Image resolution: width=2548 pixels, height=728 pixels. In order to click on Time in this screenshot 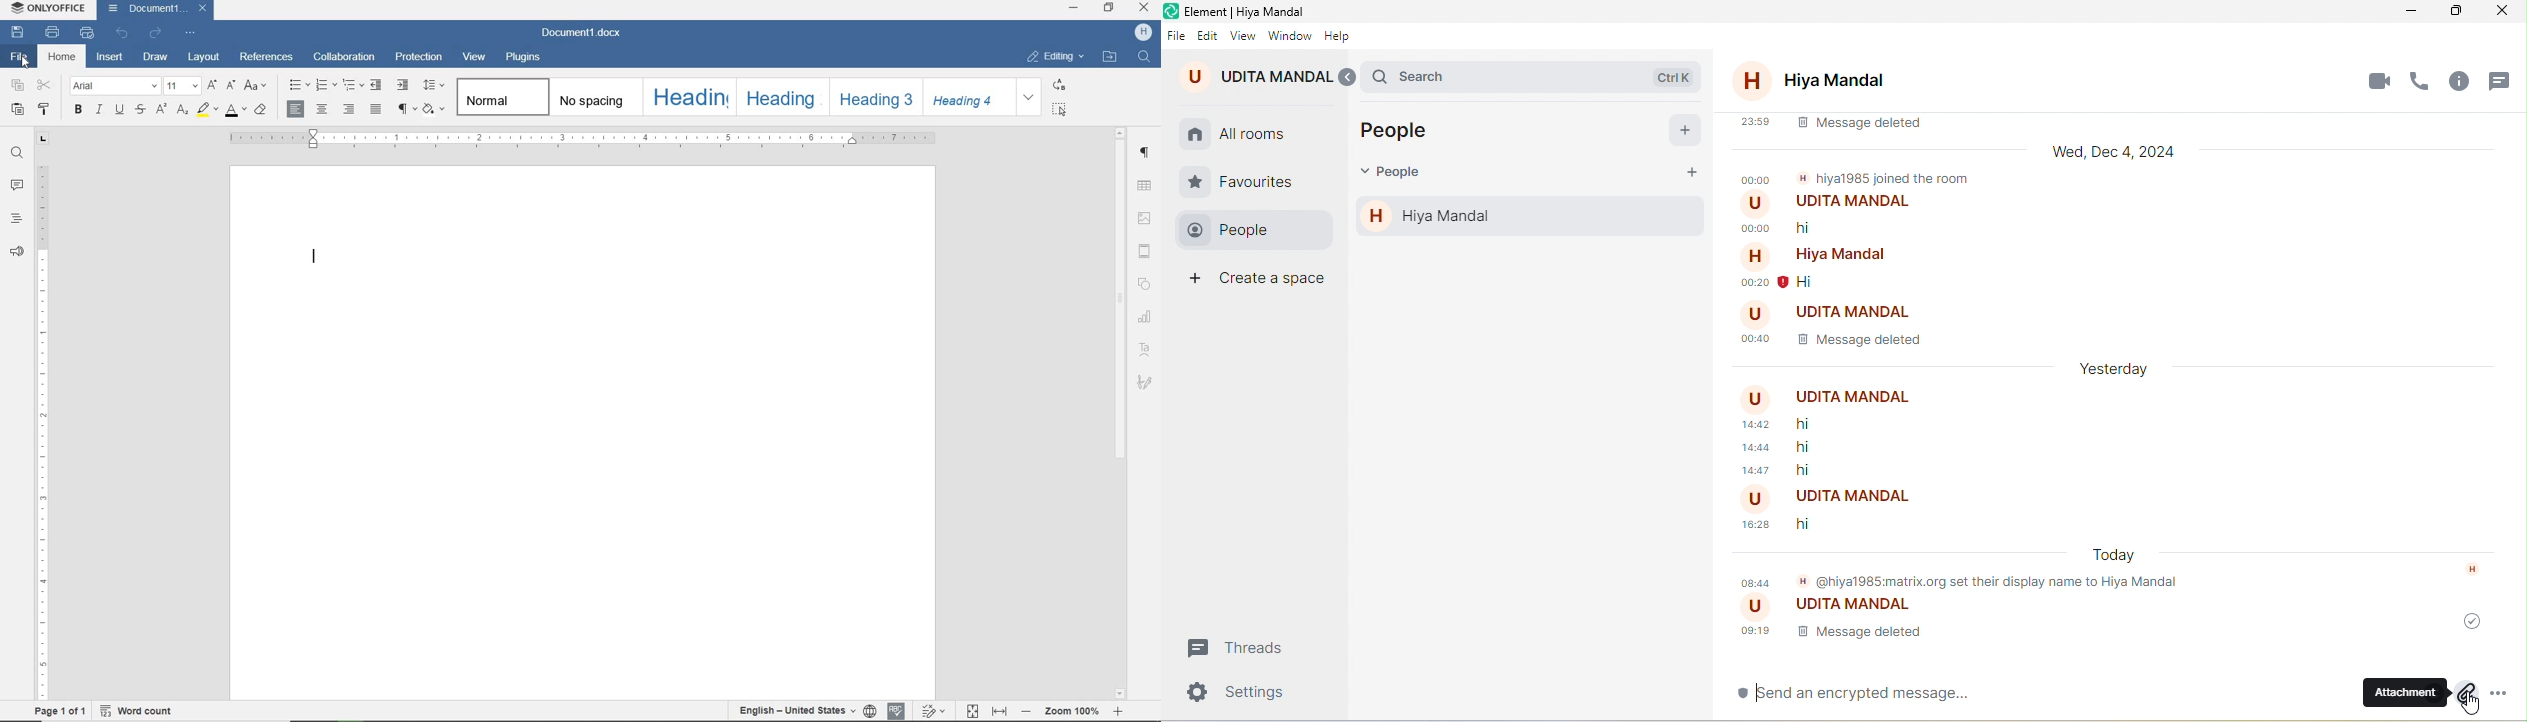, I will do `click(1756, 229)`.